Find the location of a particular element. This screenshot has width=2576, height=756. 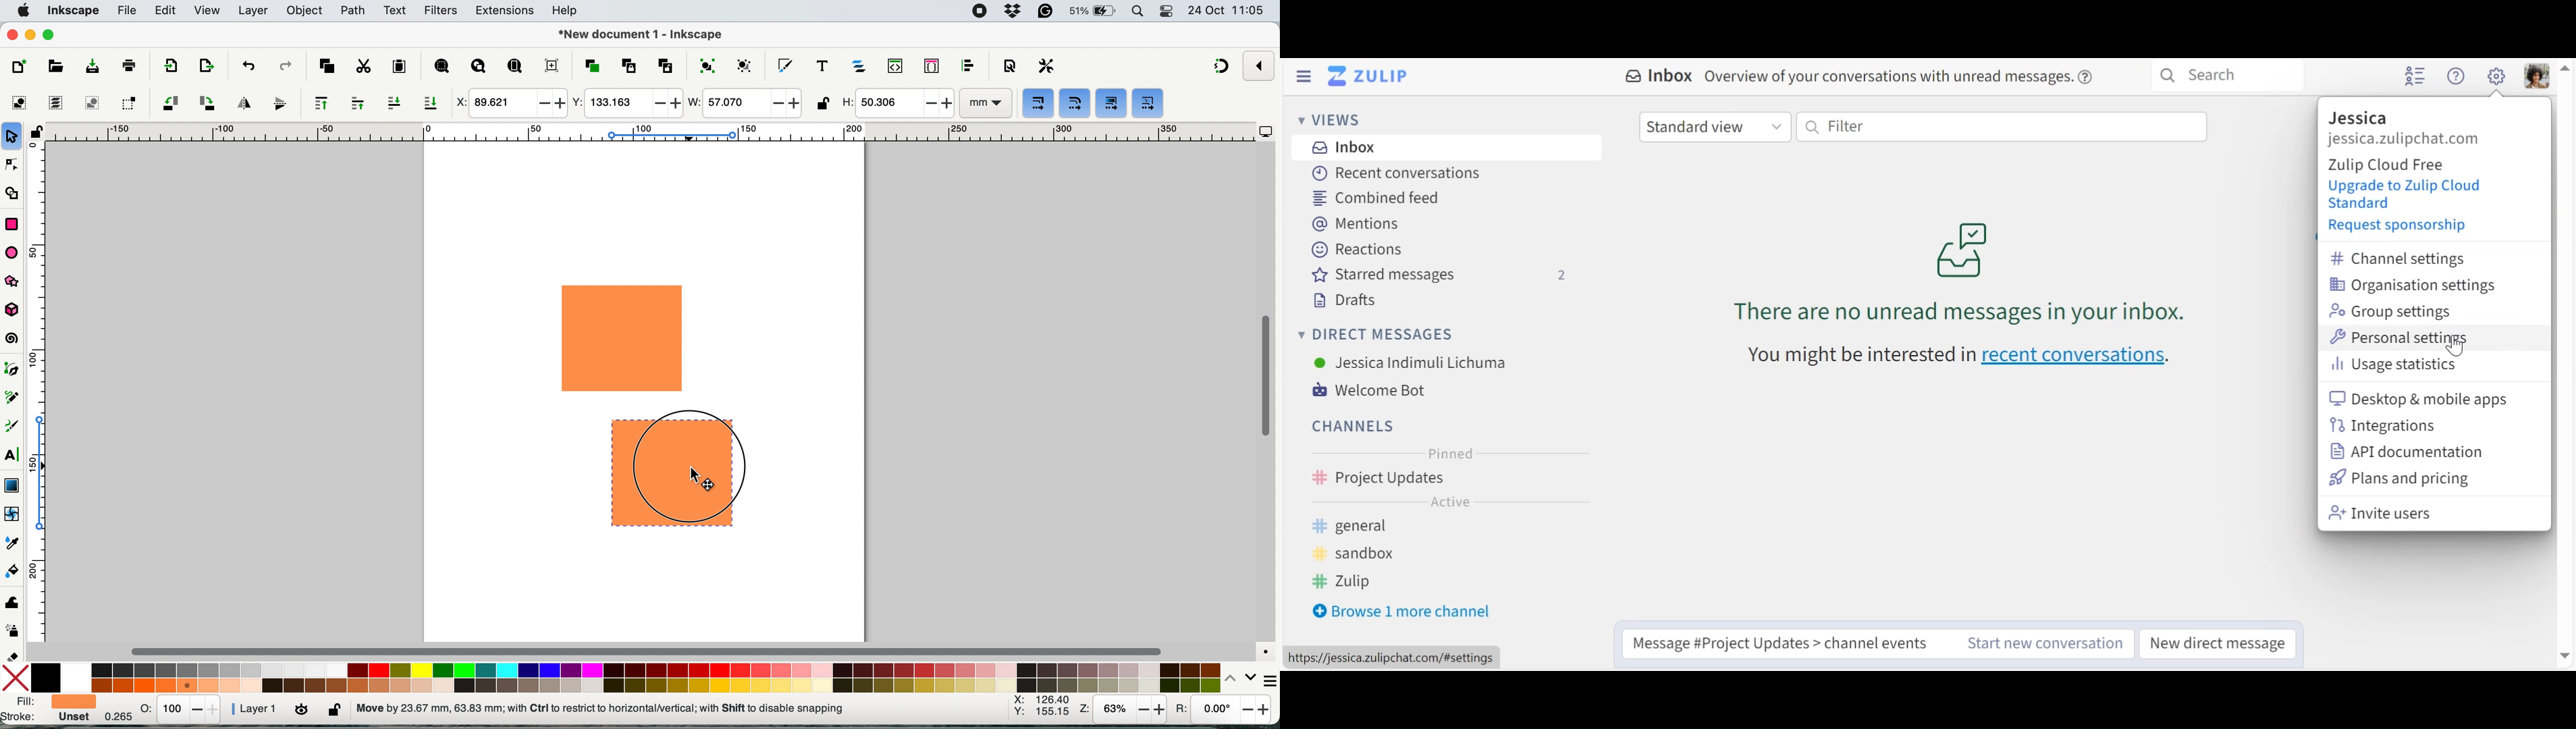

Browse more channels is located at coordinates (1402, 612).